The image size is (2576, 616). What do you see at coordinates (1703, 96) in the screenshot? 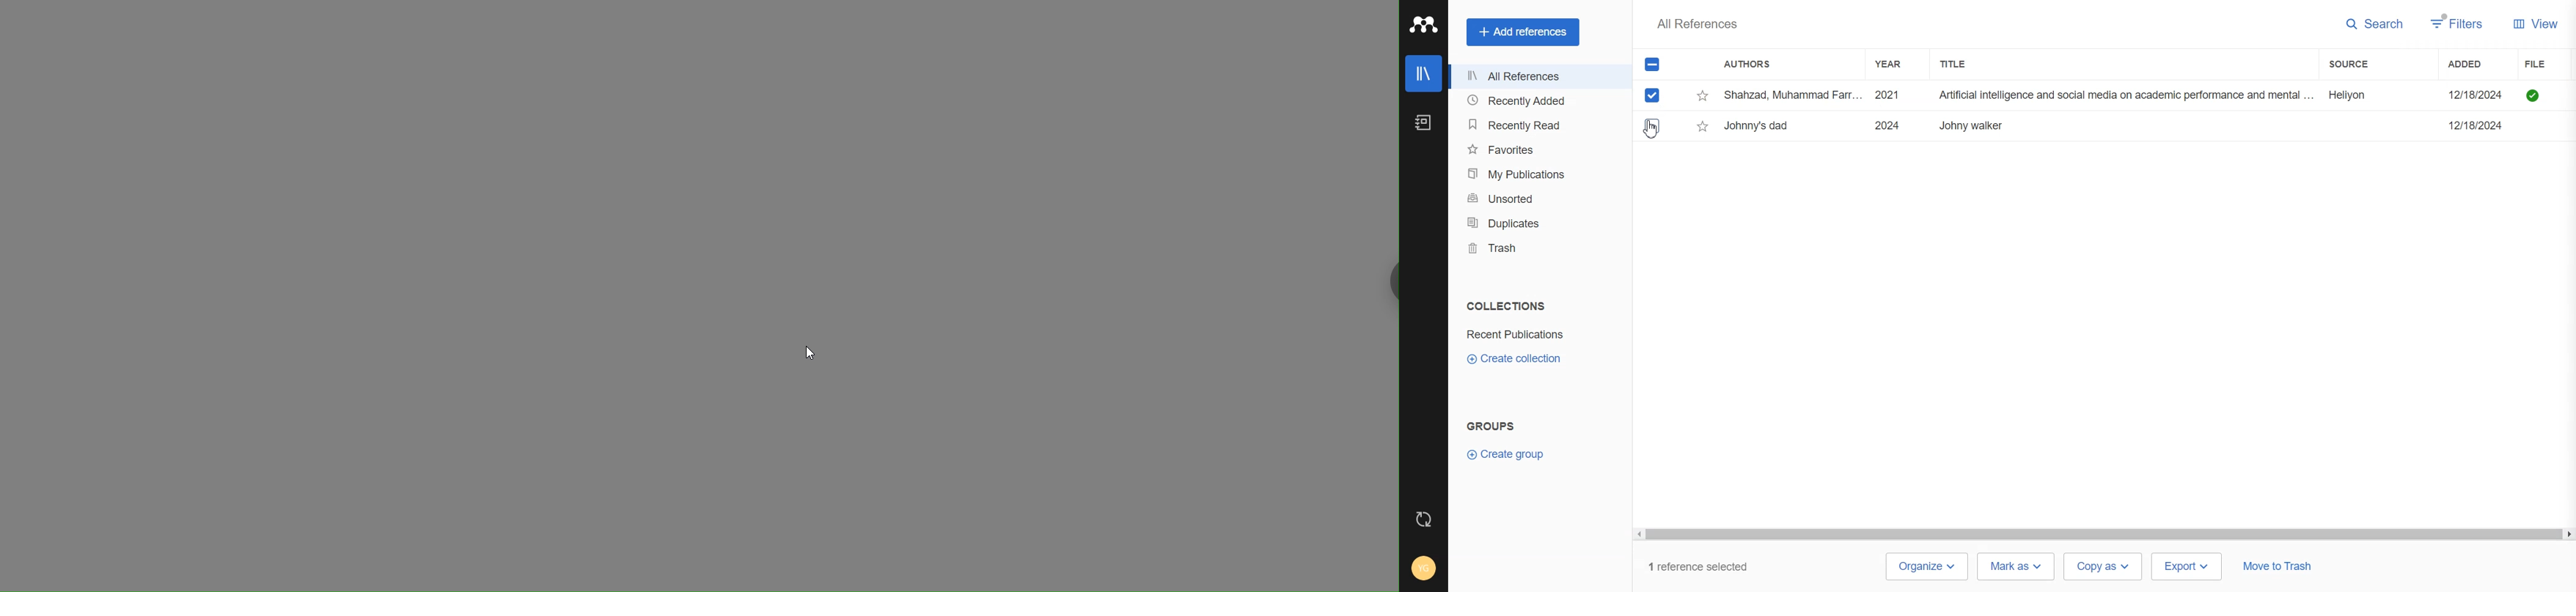
I see `star` at bounding box center [1703, 96].